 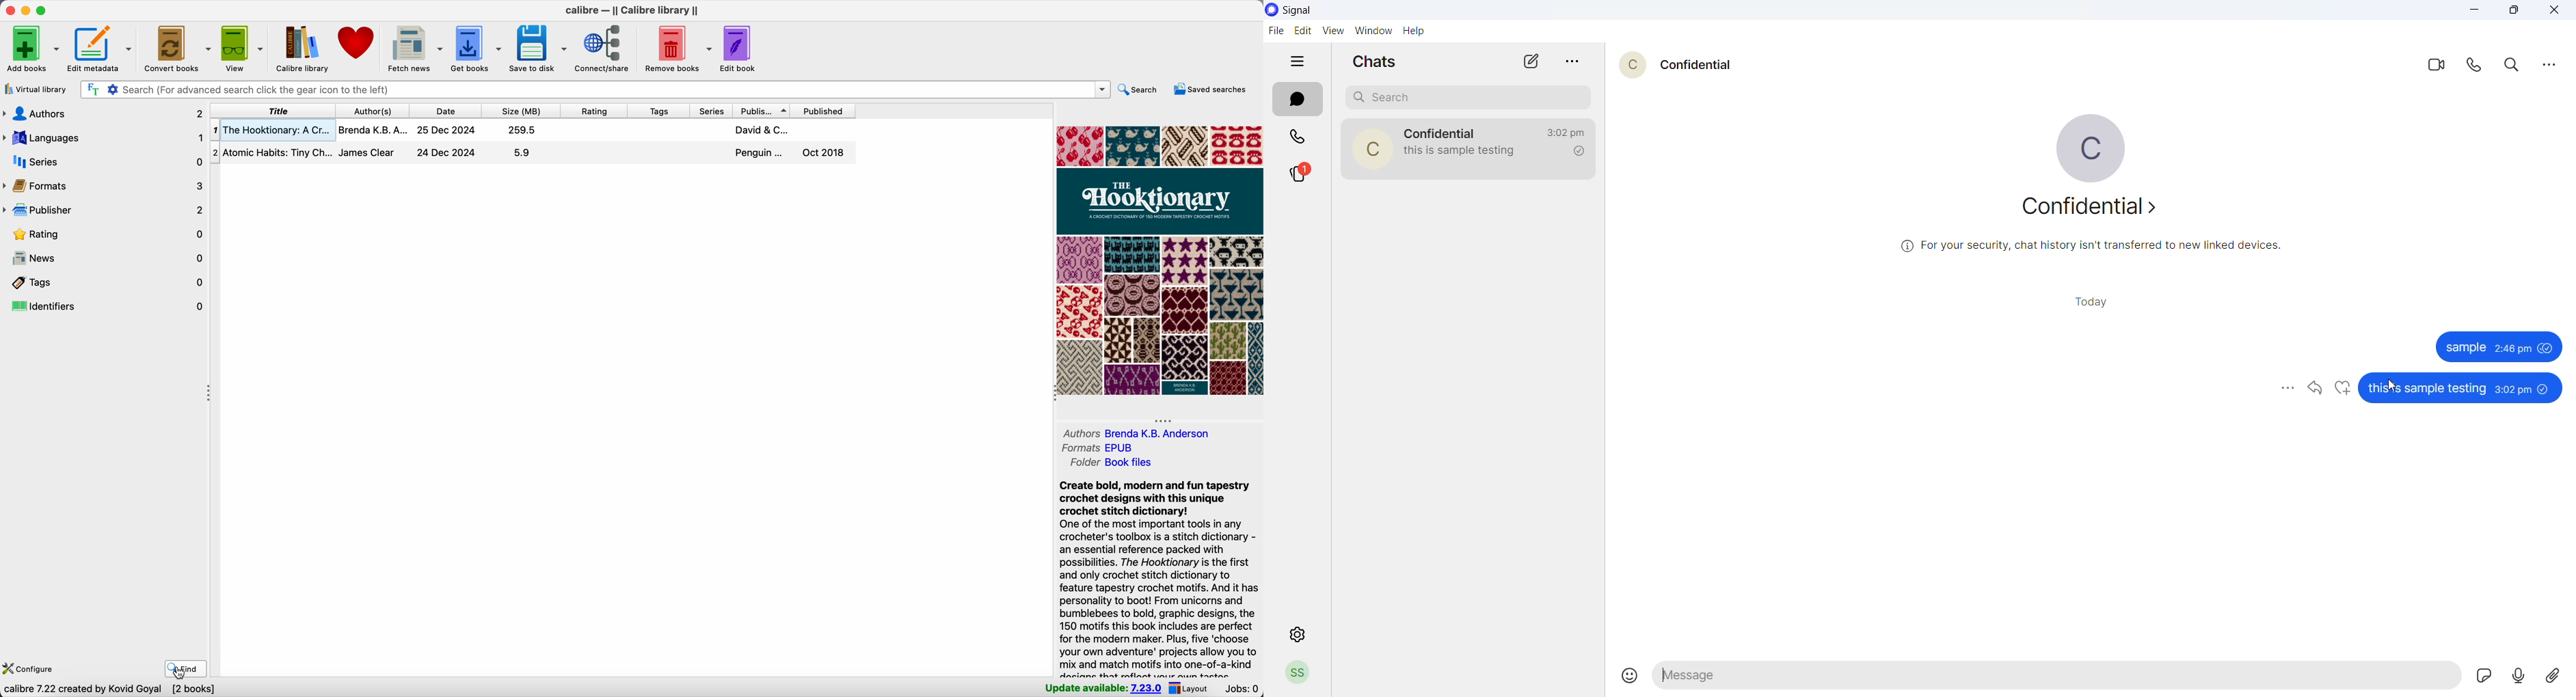 I want to click on series, so click(x=713, y=111).